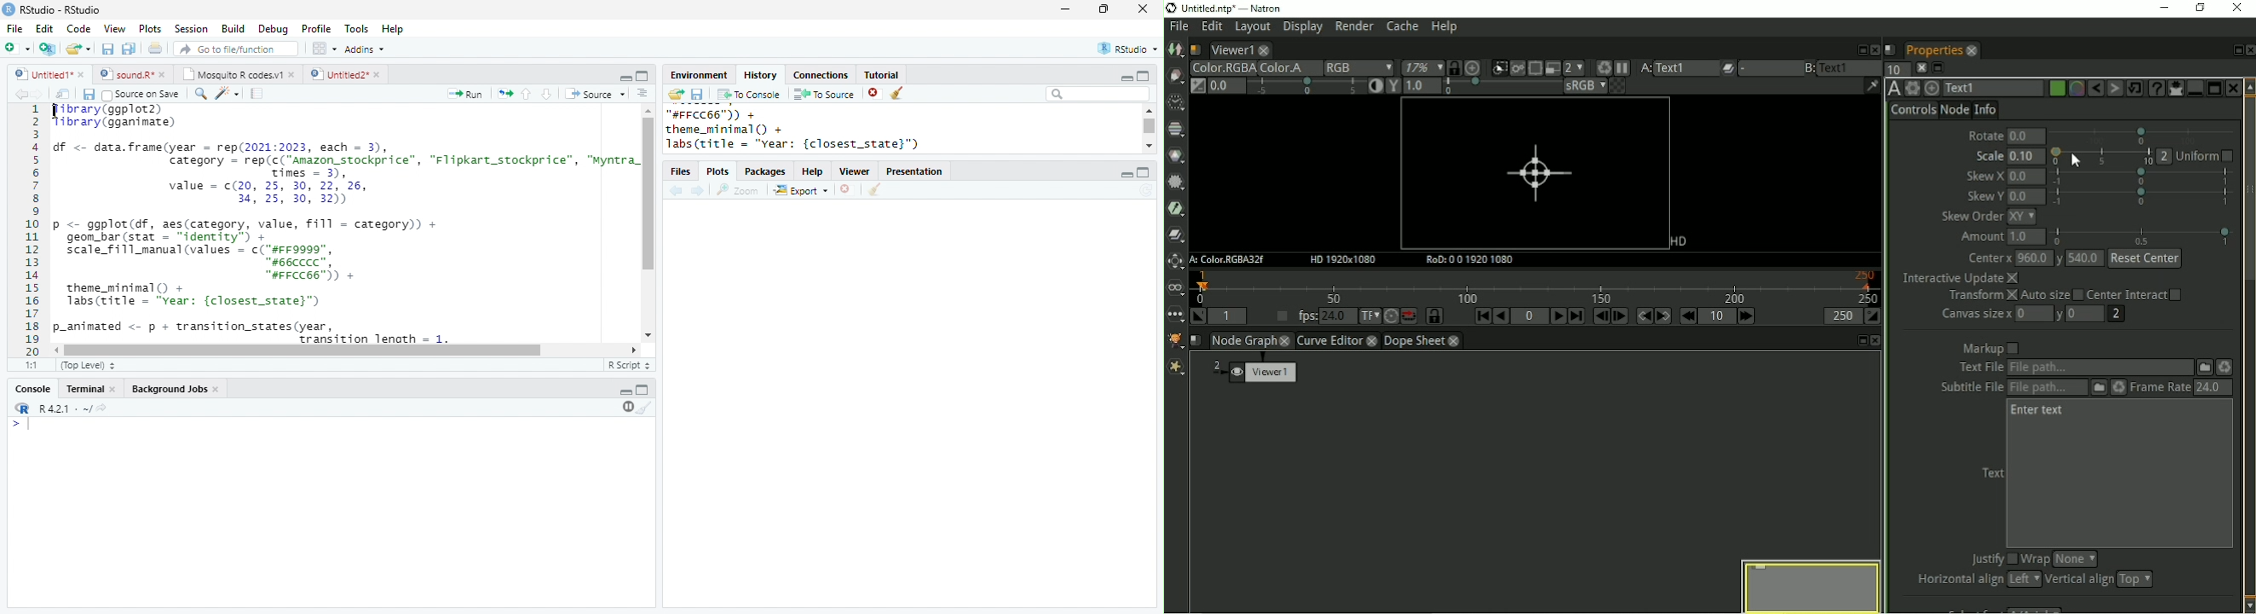 The image size is (2268, 616). What do you see at coordinates (218, 391) in the screenshot?
I see `close` at bounding box center [218, 391].